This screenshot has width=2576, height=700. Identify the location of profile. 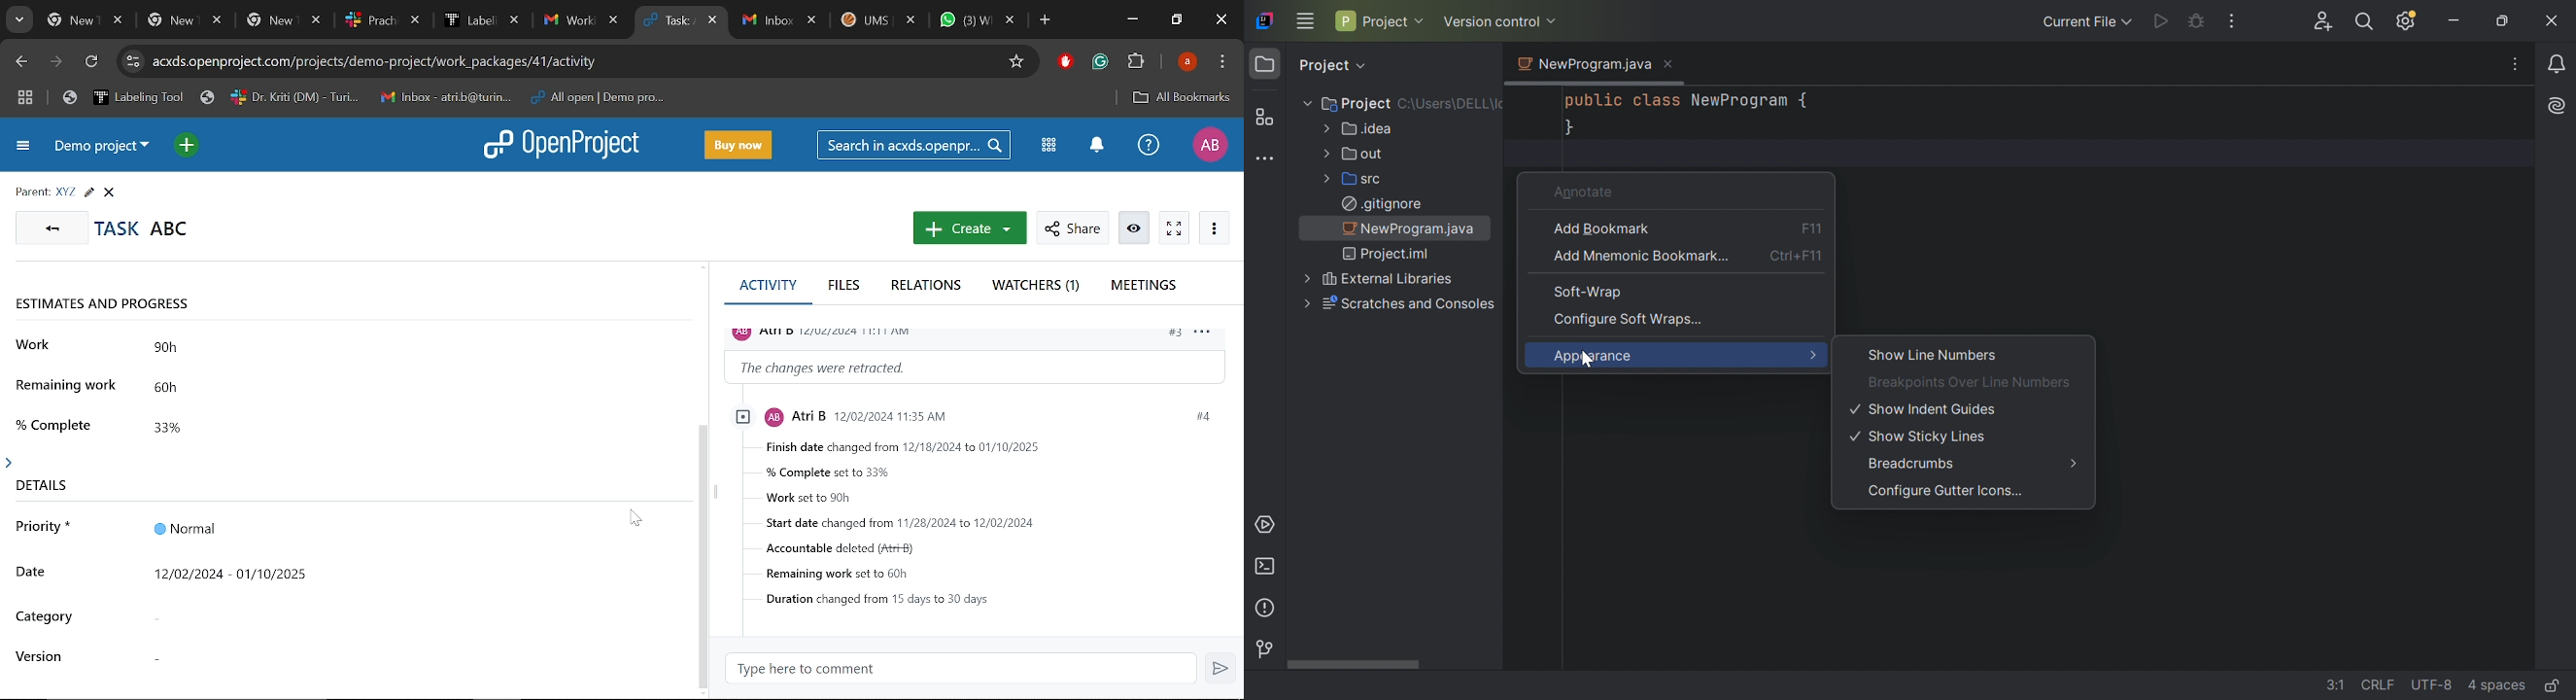
(831, 332).